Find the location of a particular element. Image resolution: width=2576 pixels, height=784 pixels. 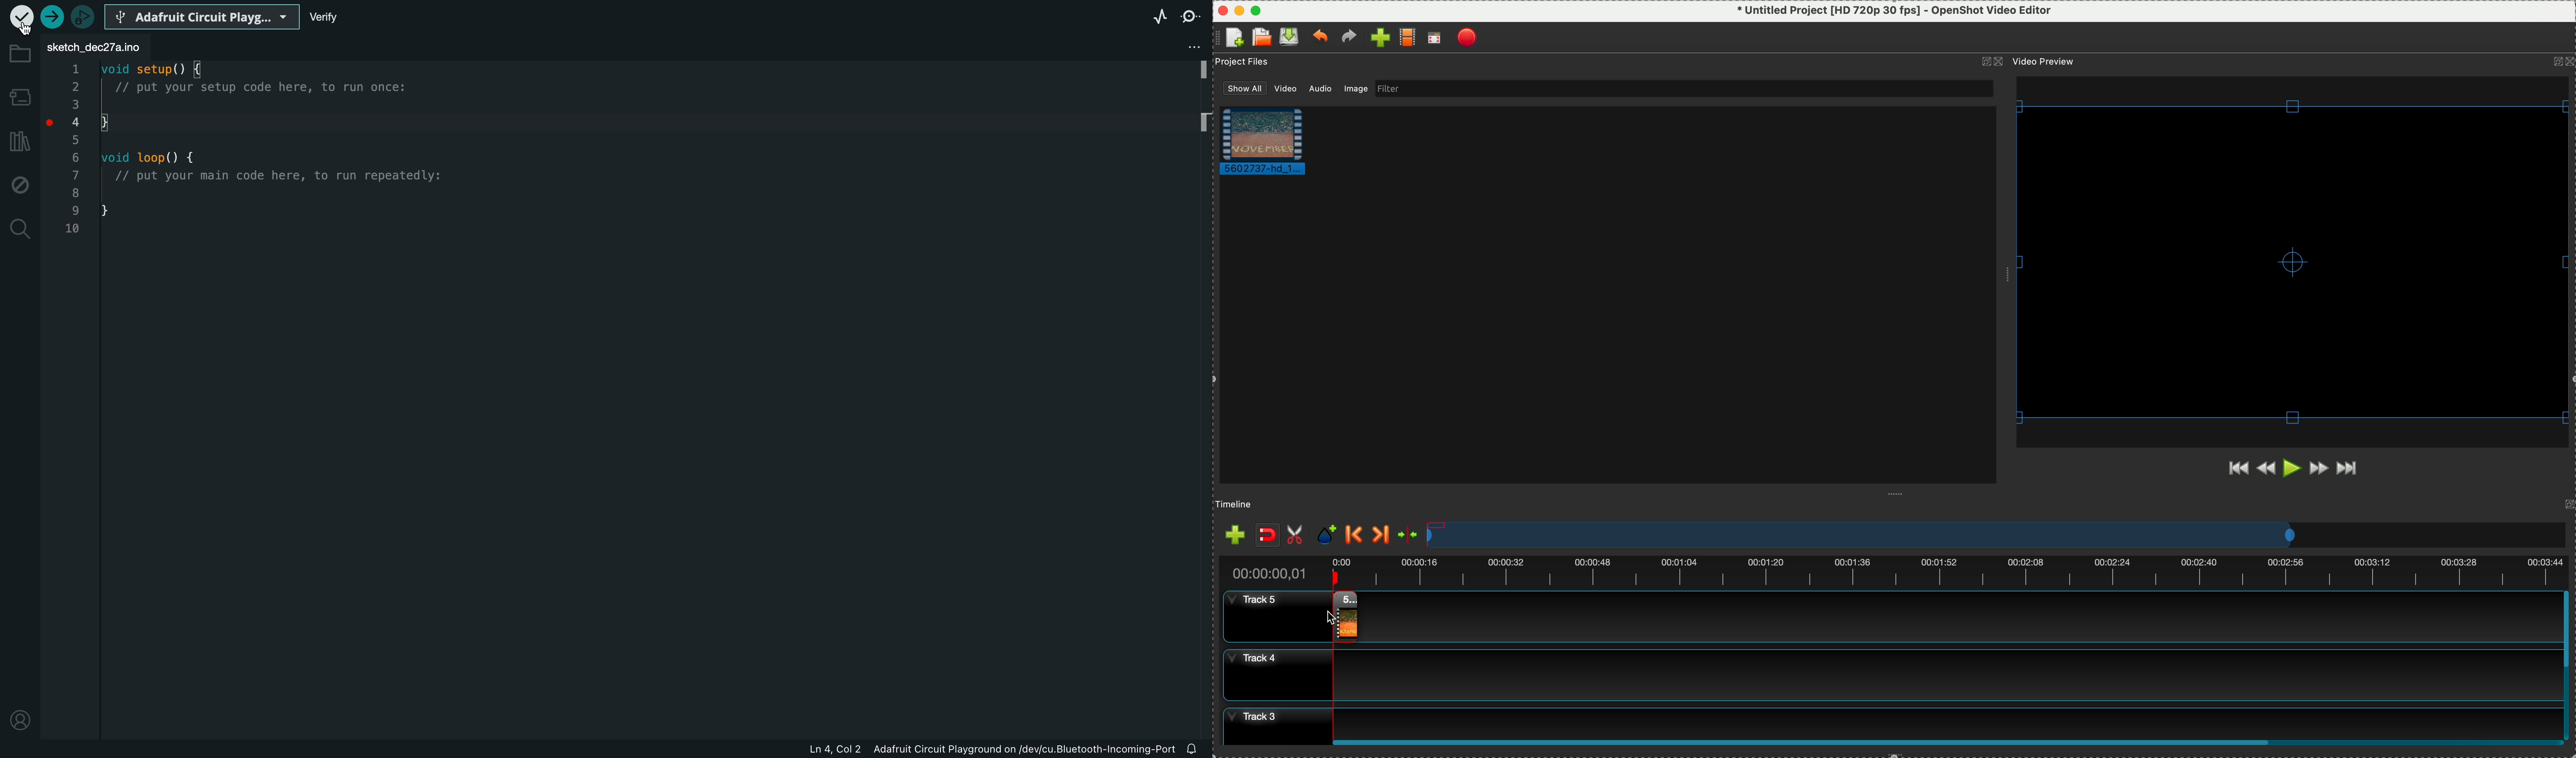

rewind is located at coordinates (2266, 470).